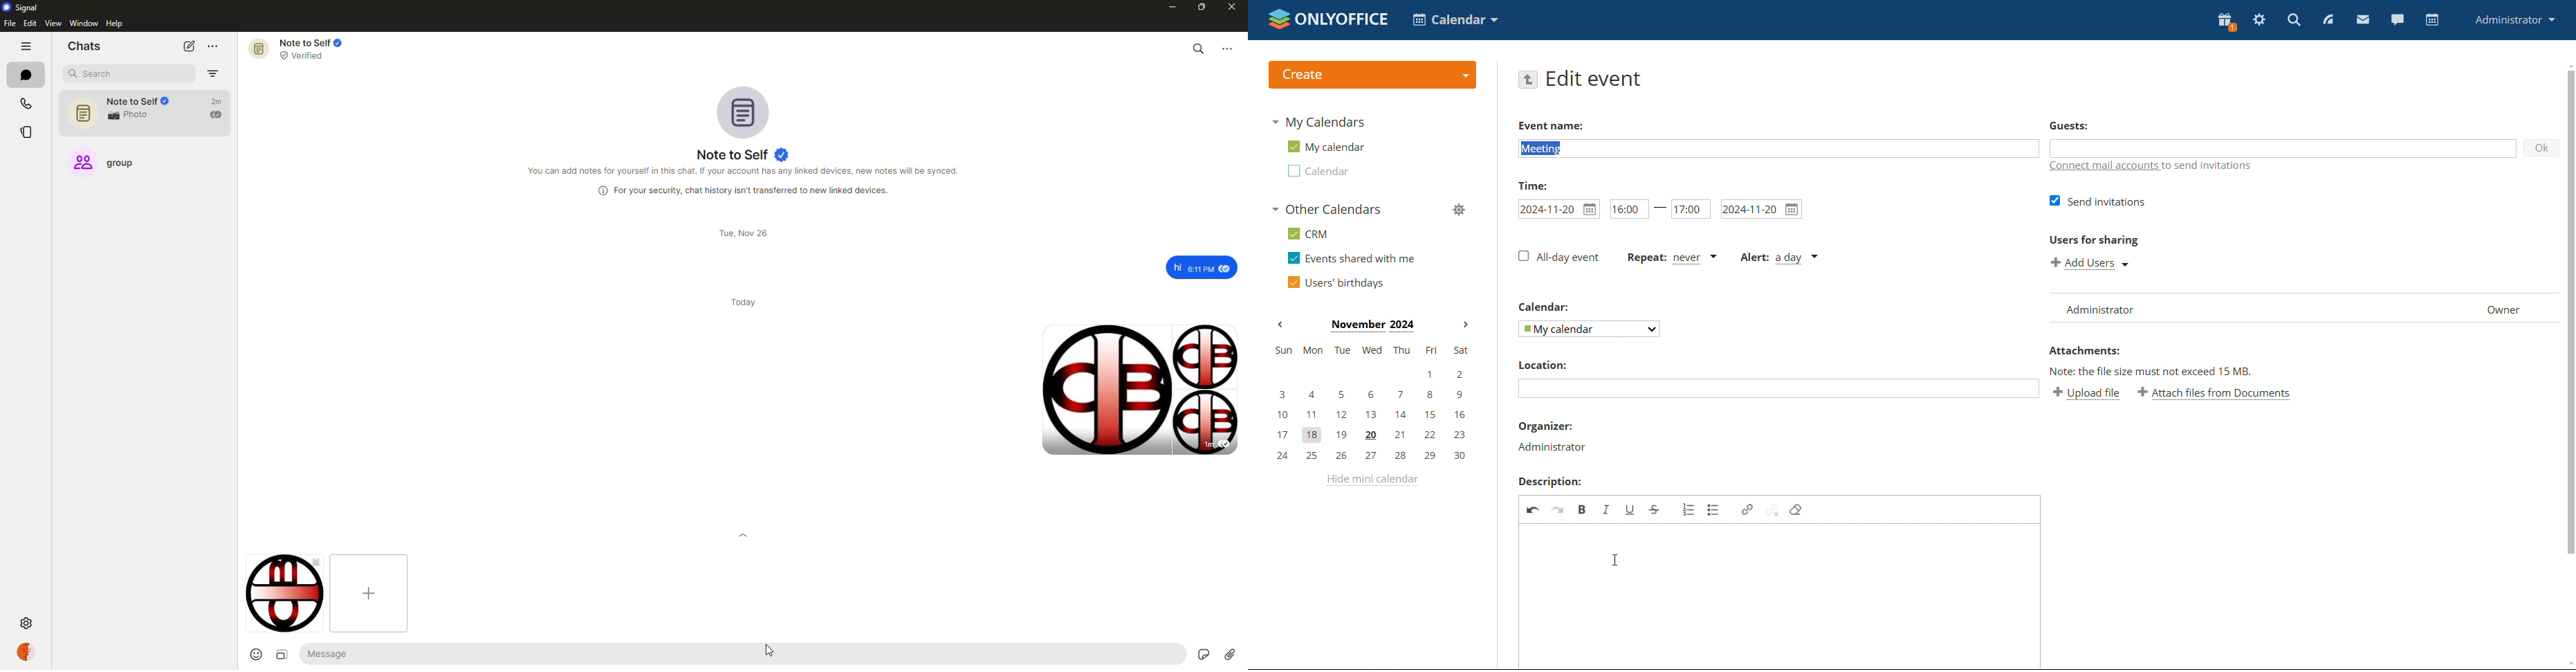 This screenshot has width=2576, height=672. Describe the element at coordinates (25, 129) in the screenshot. I see `stories` at that location.